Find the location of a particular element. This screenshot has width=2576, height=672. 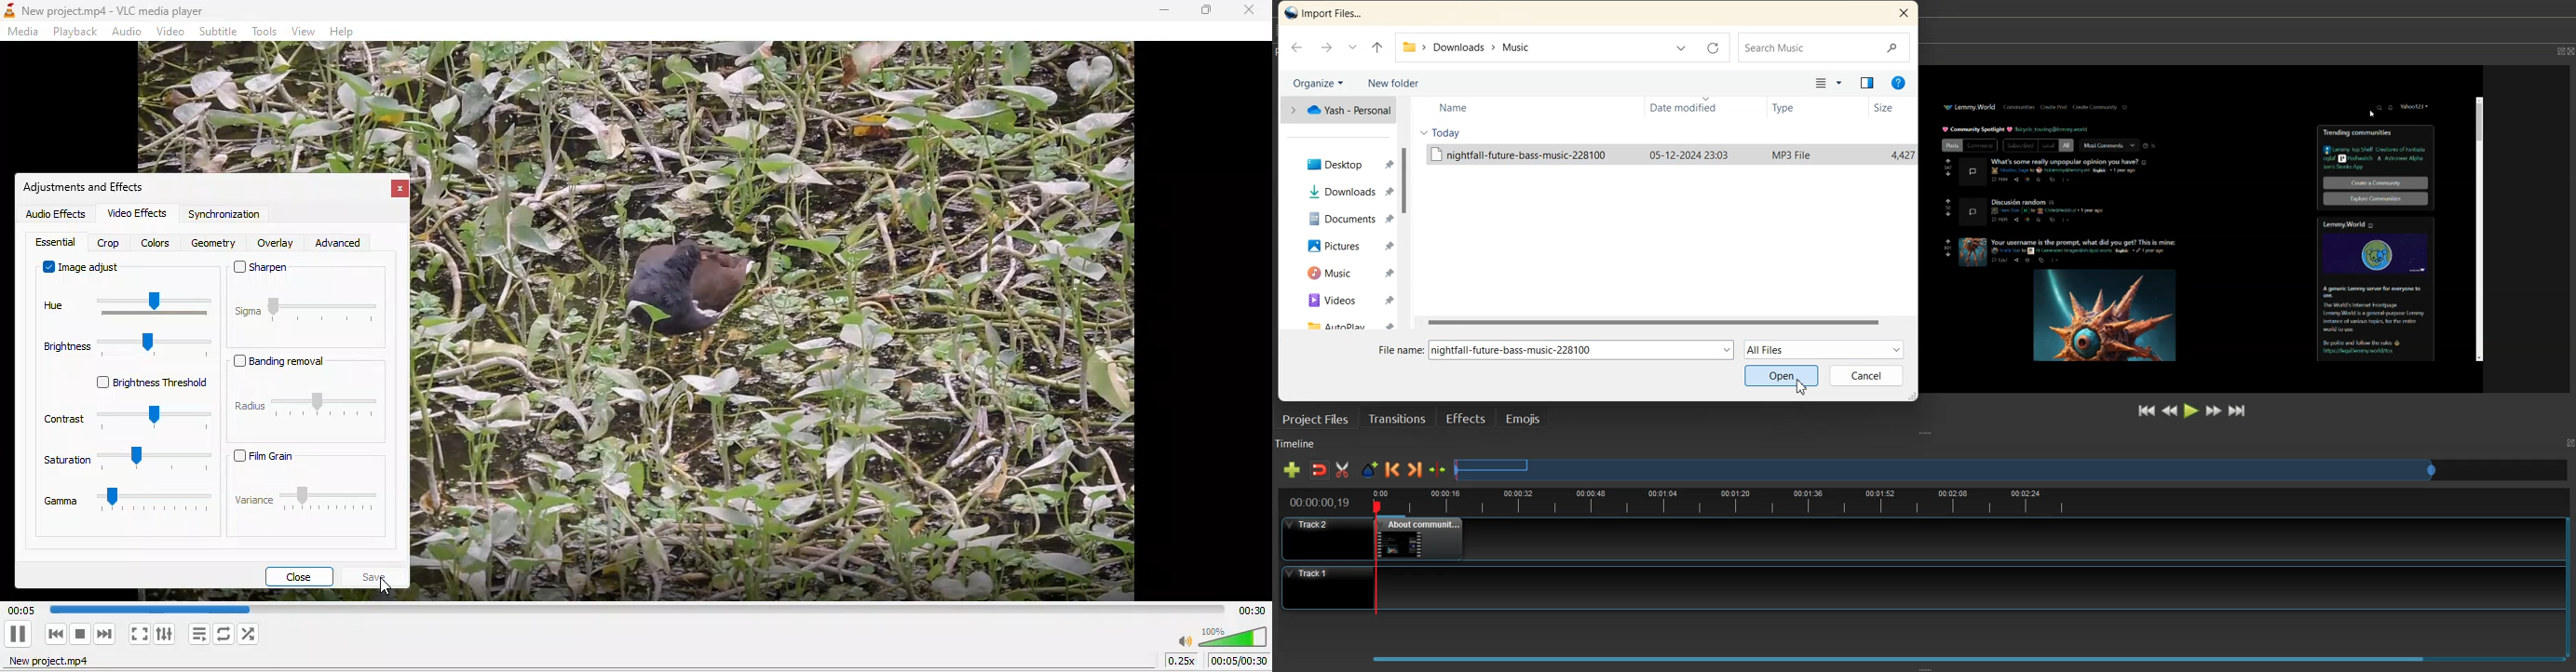

crop is located at coordinates (108, 244).